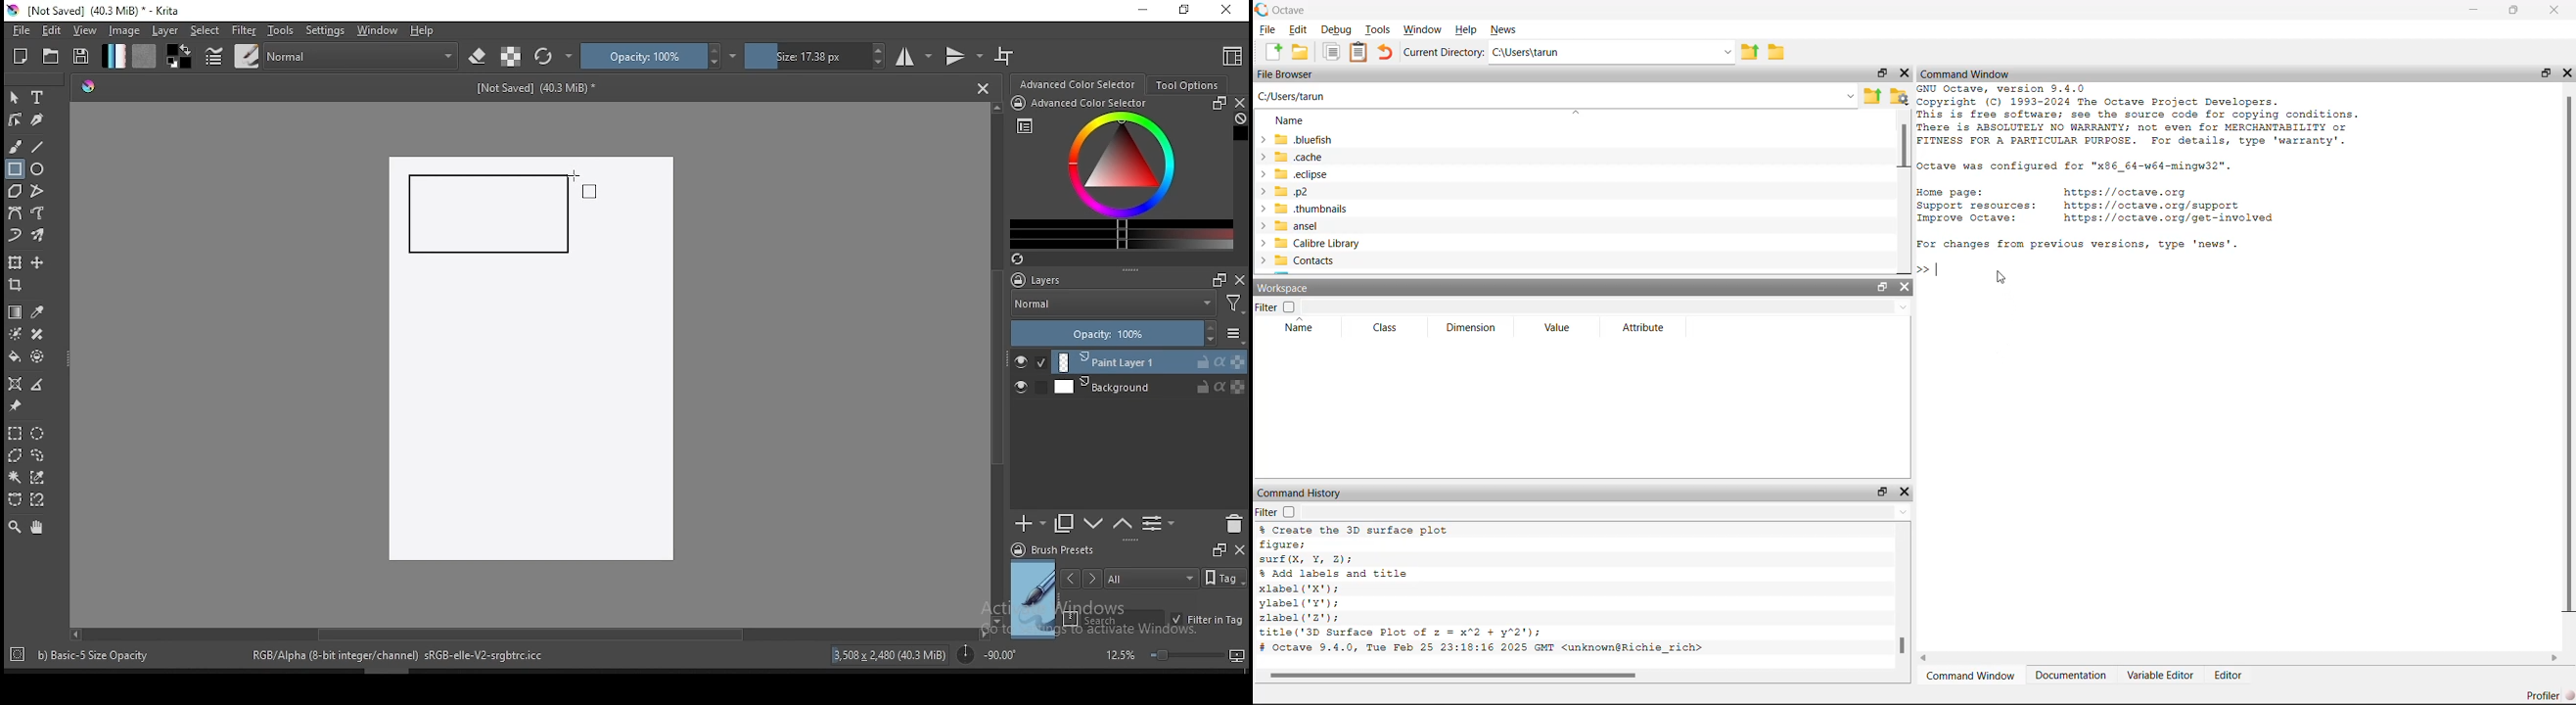  I want to click on File, so click(1267, 31).